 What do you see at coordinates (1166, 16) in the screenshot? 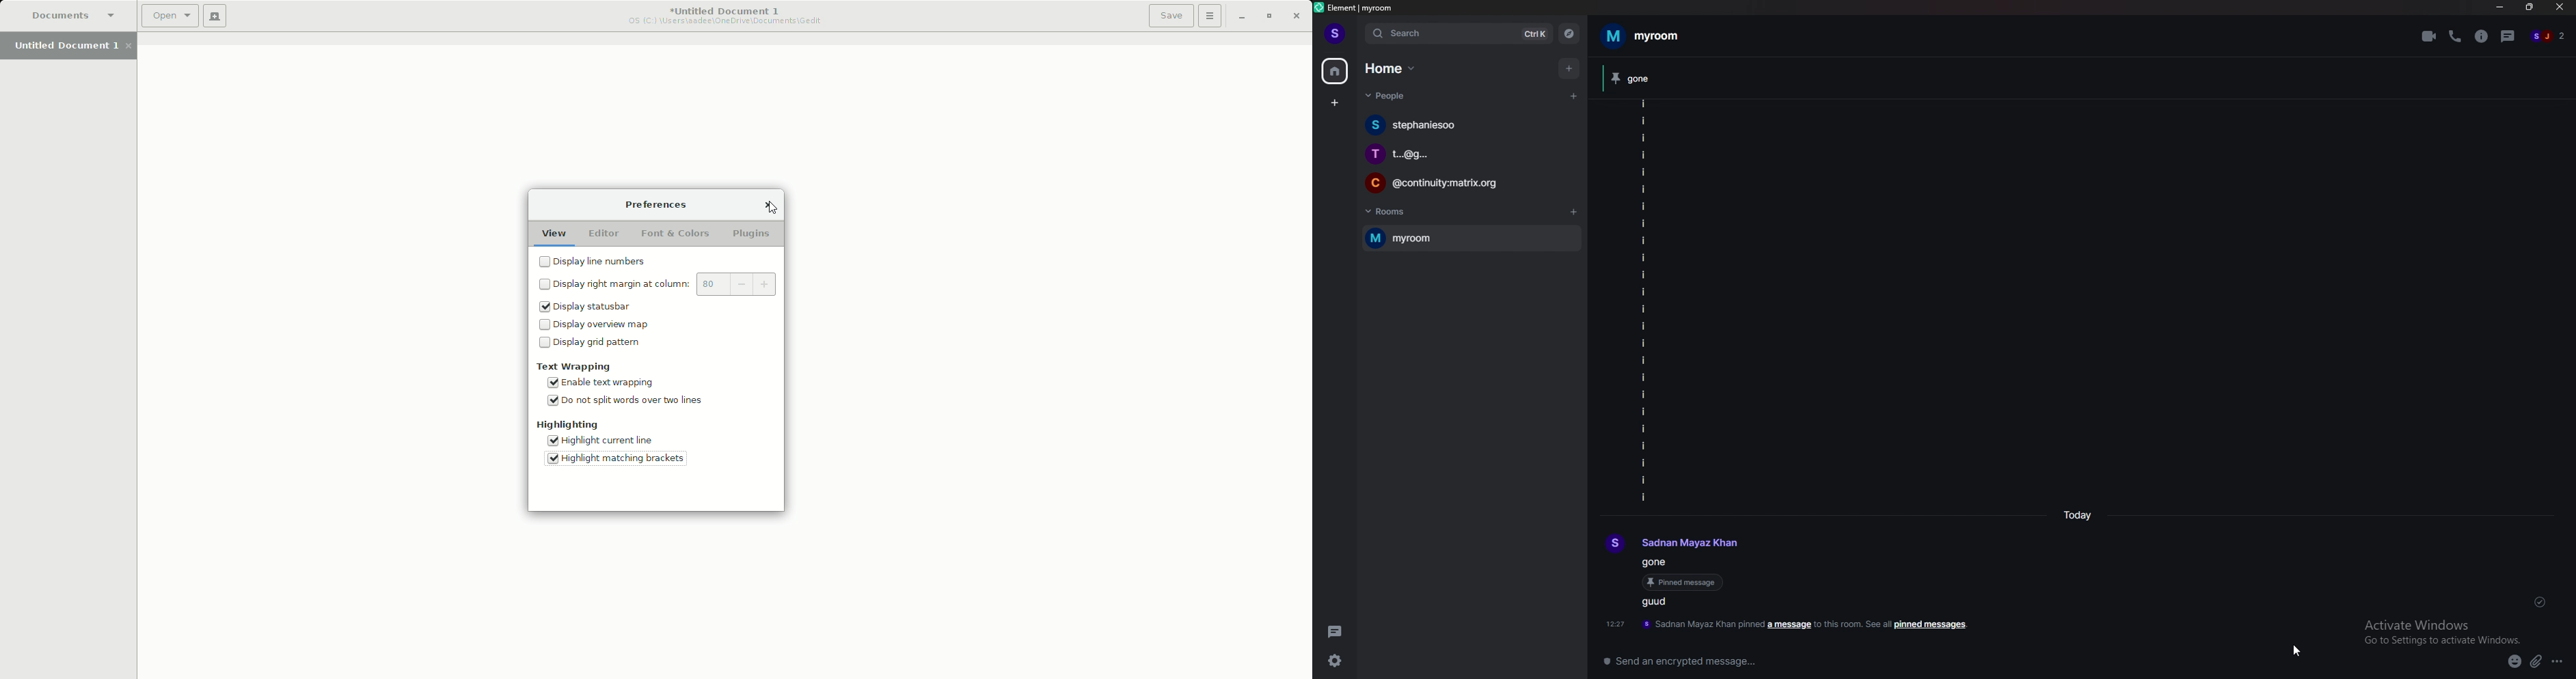
I see `Save` at bounding box center [1166, 16].